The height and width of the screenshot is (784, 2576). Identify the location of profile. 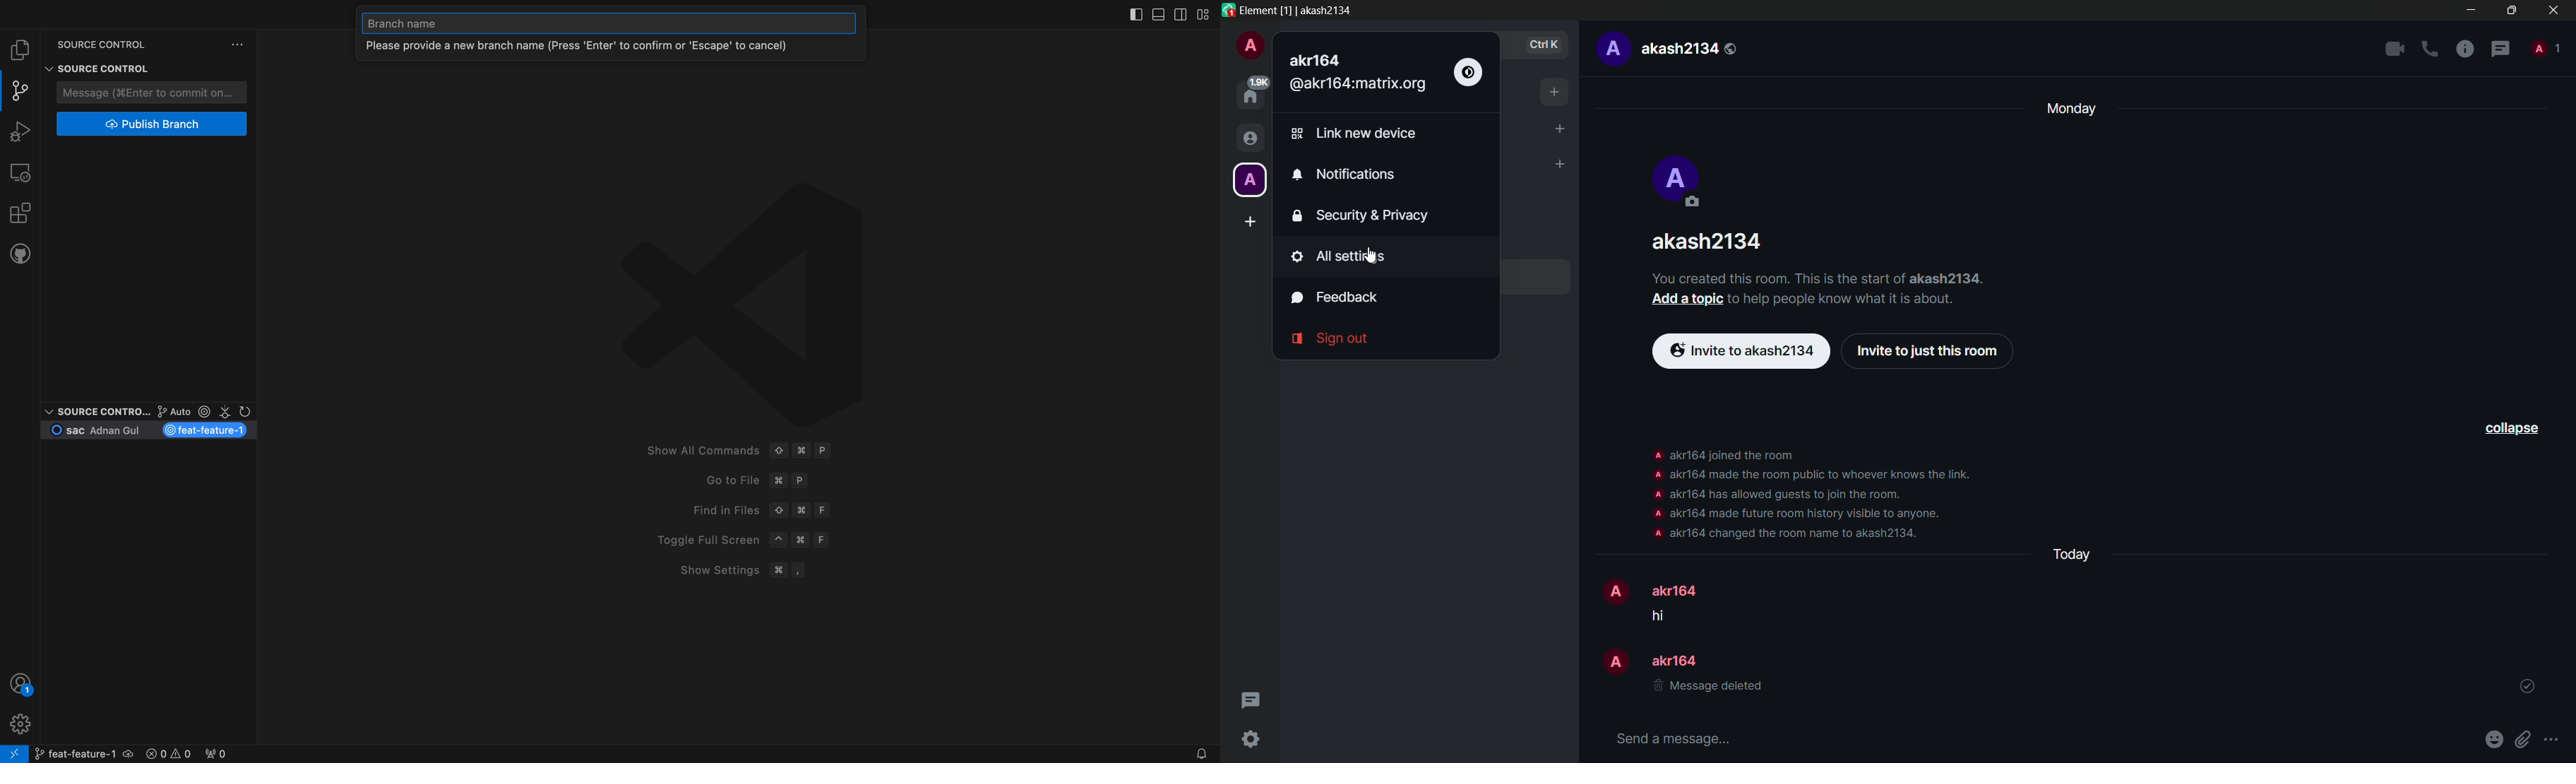
(1250, 47).